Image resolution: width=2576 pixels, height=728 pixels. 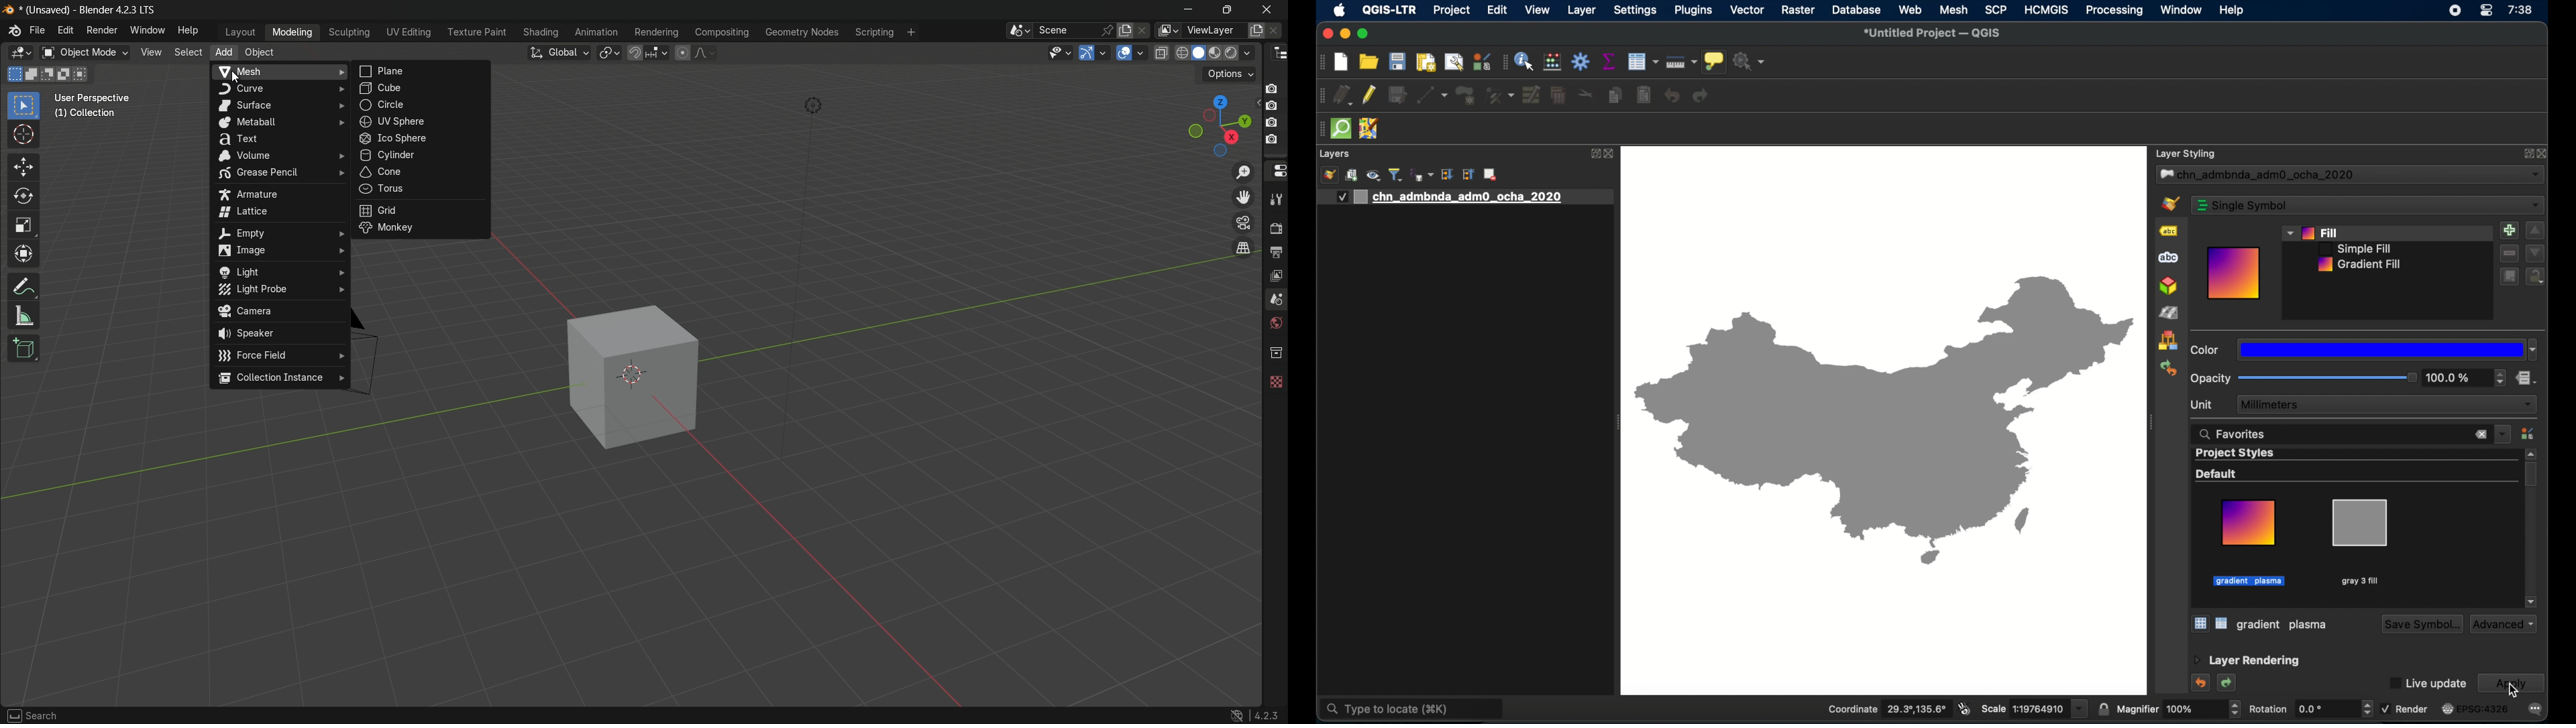 What do you see at coordinates (2480, 435) in the screenshot?
I see `close` at bounding box center [2480, 435].